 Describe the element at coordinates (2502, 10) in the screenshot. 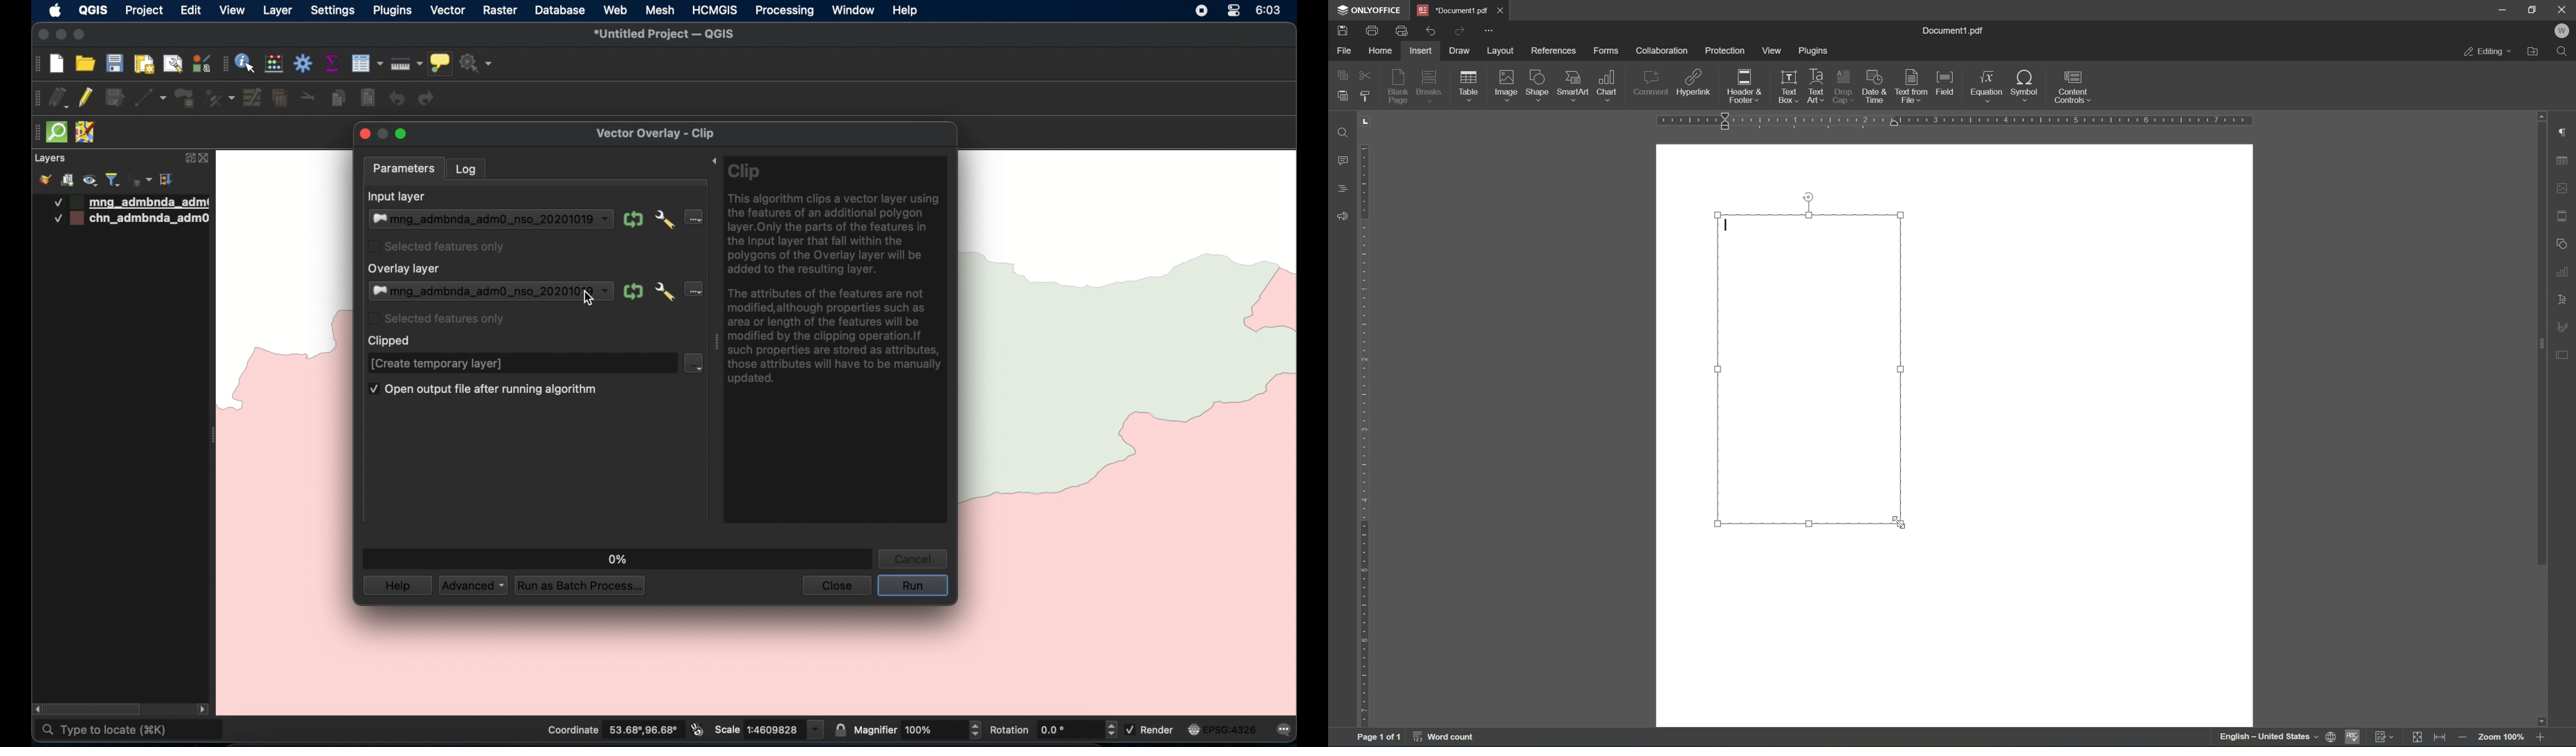

I see `Minimize` at that location.